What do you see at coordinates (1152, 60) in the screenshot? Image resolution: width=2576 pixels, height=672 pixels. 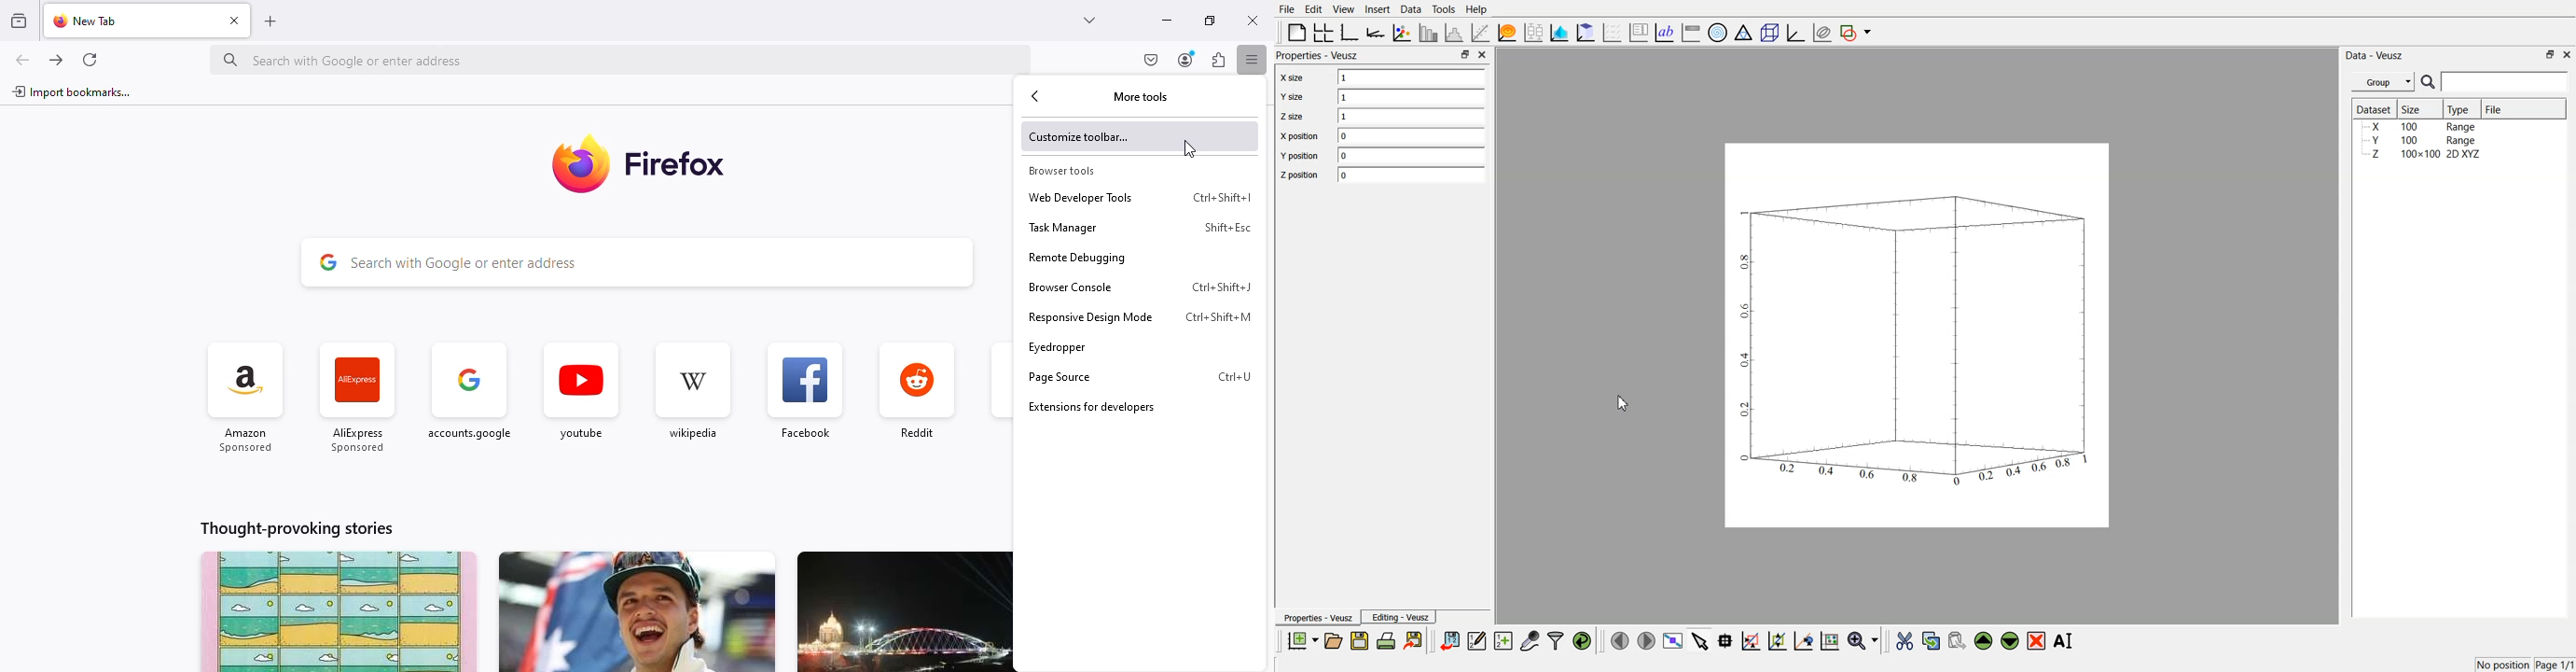 I see `save to pocket` at bounding box center [1152, 60].